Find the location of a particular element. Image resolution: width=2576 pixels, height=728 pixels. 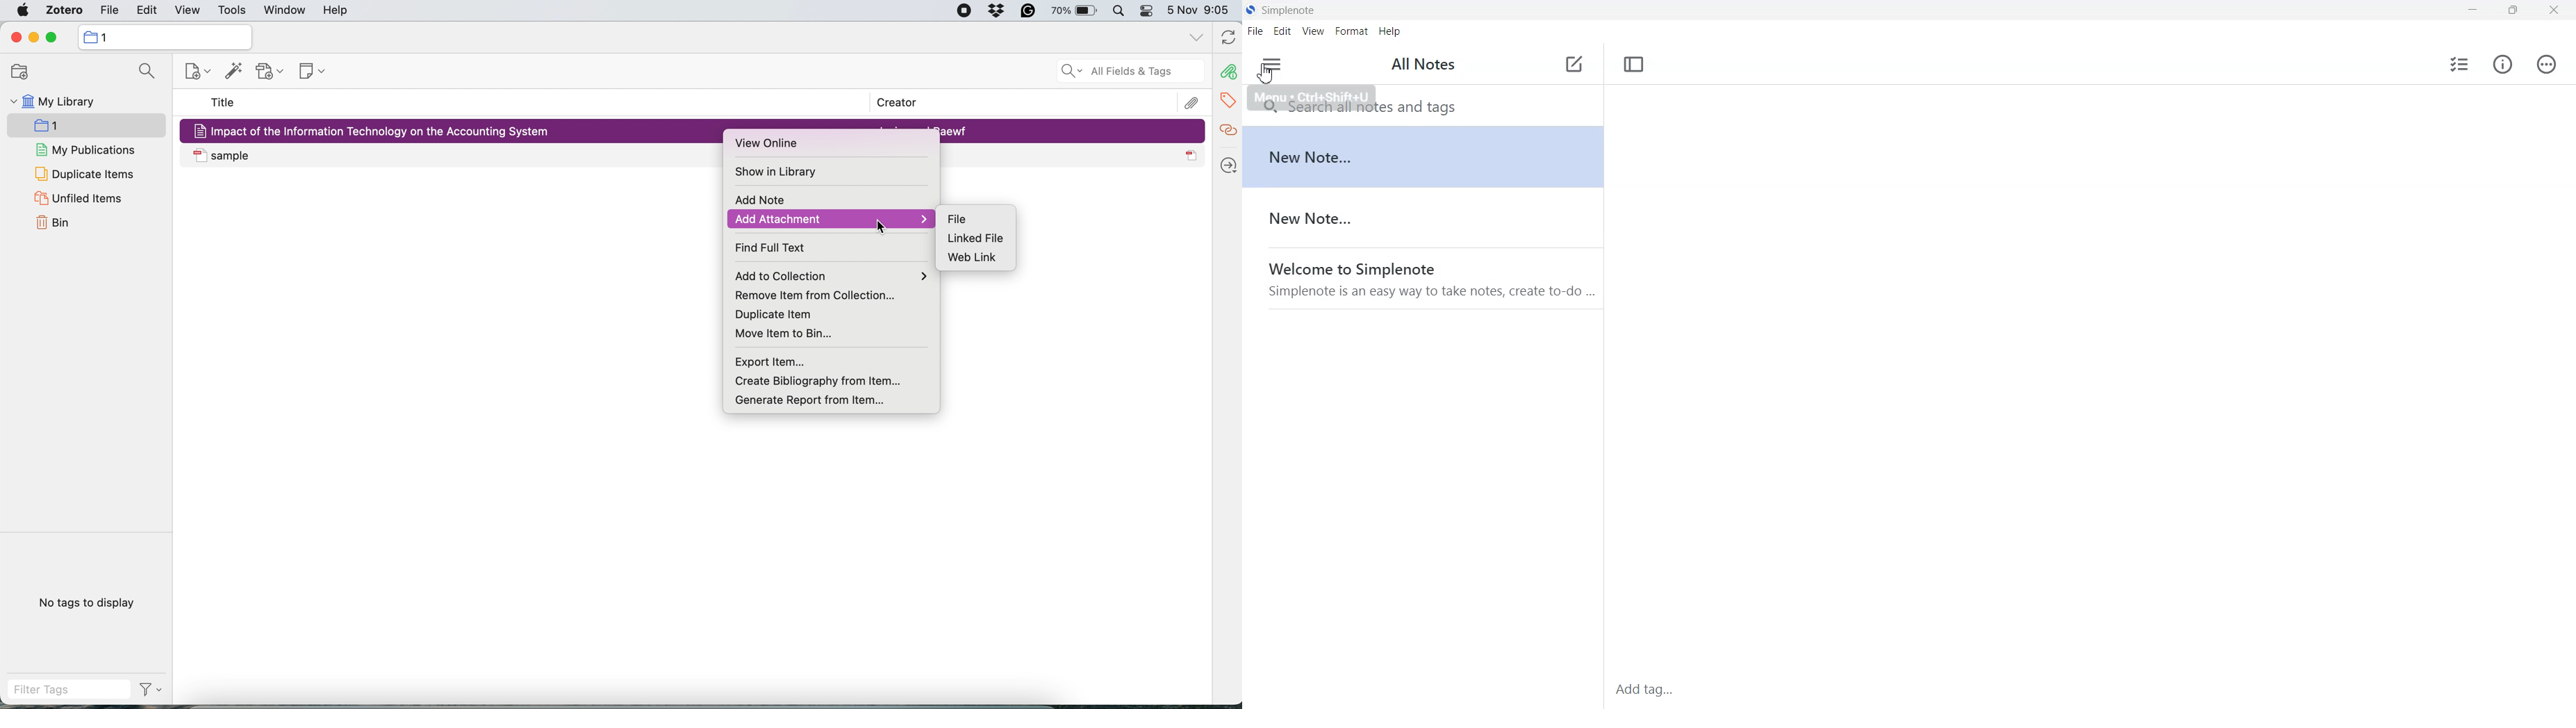

5 Nov 9:05 is located at coordinates (1202, 11).